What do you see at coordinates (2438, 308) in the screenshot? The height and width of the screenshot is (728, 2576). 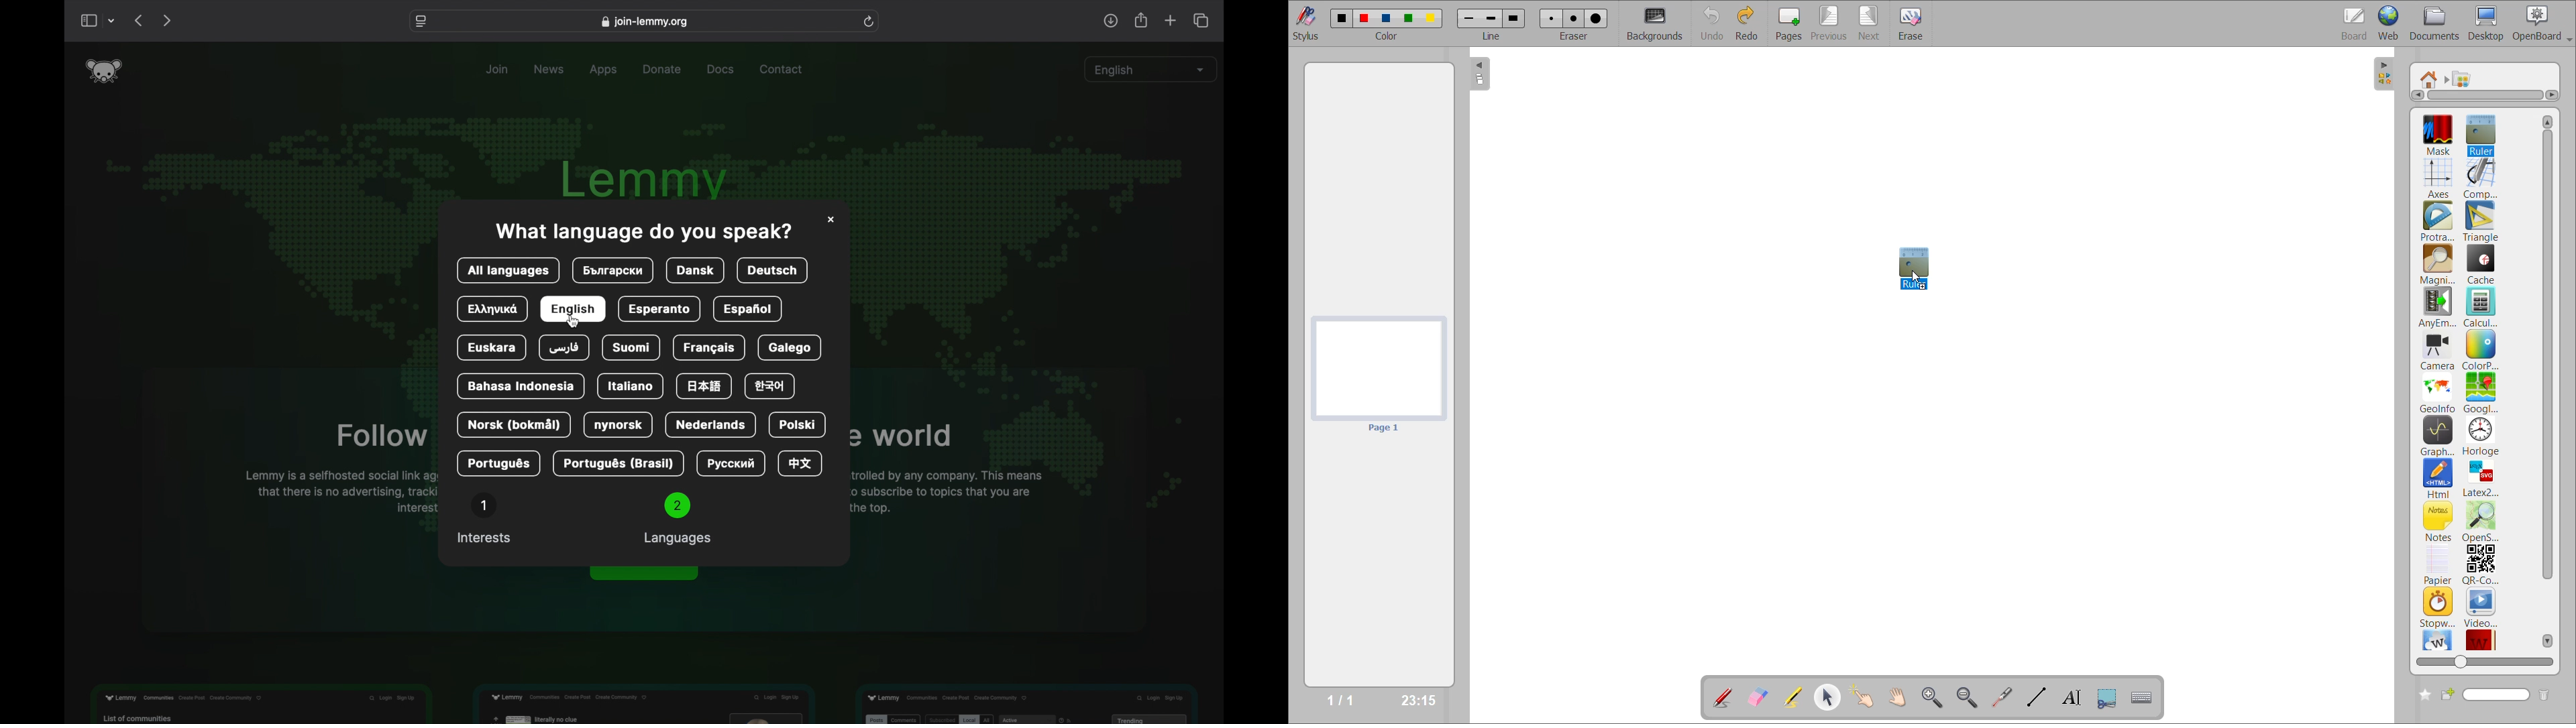 I see `anyembed` at bounding box center [2438, 308].